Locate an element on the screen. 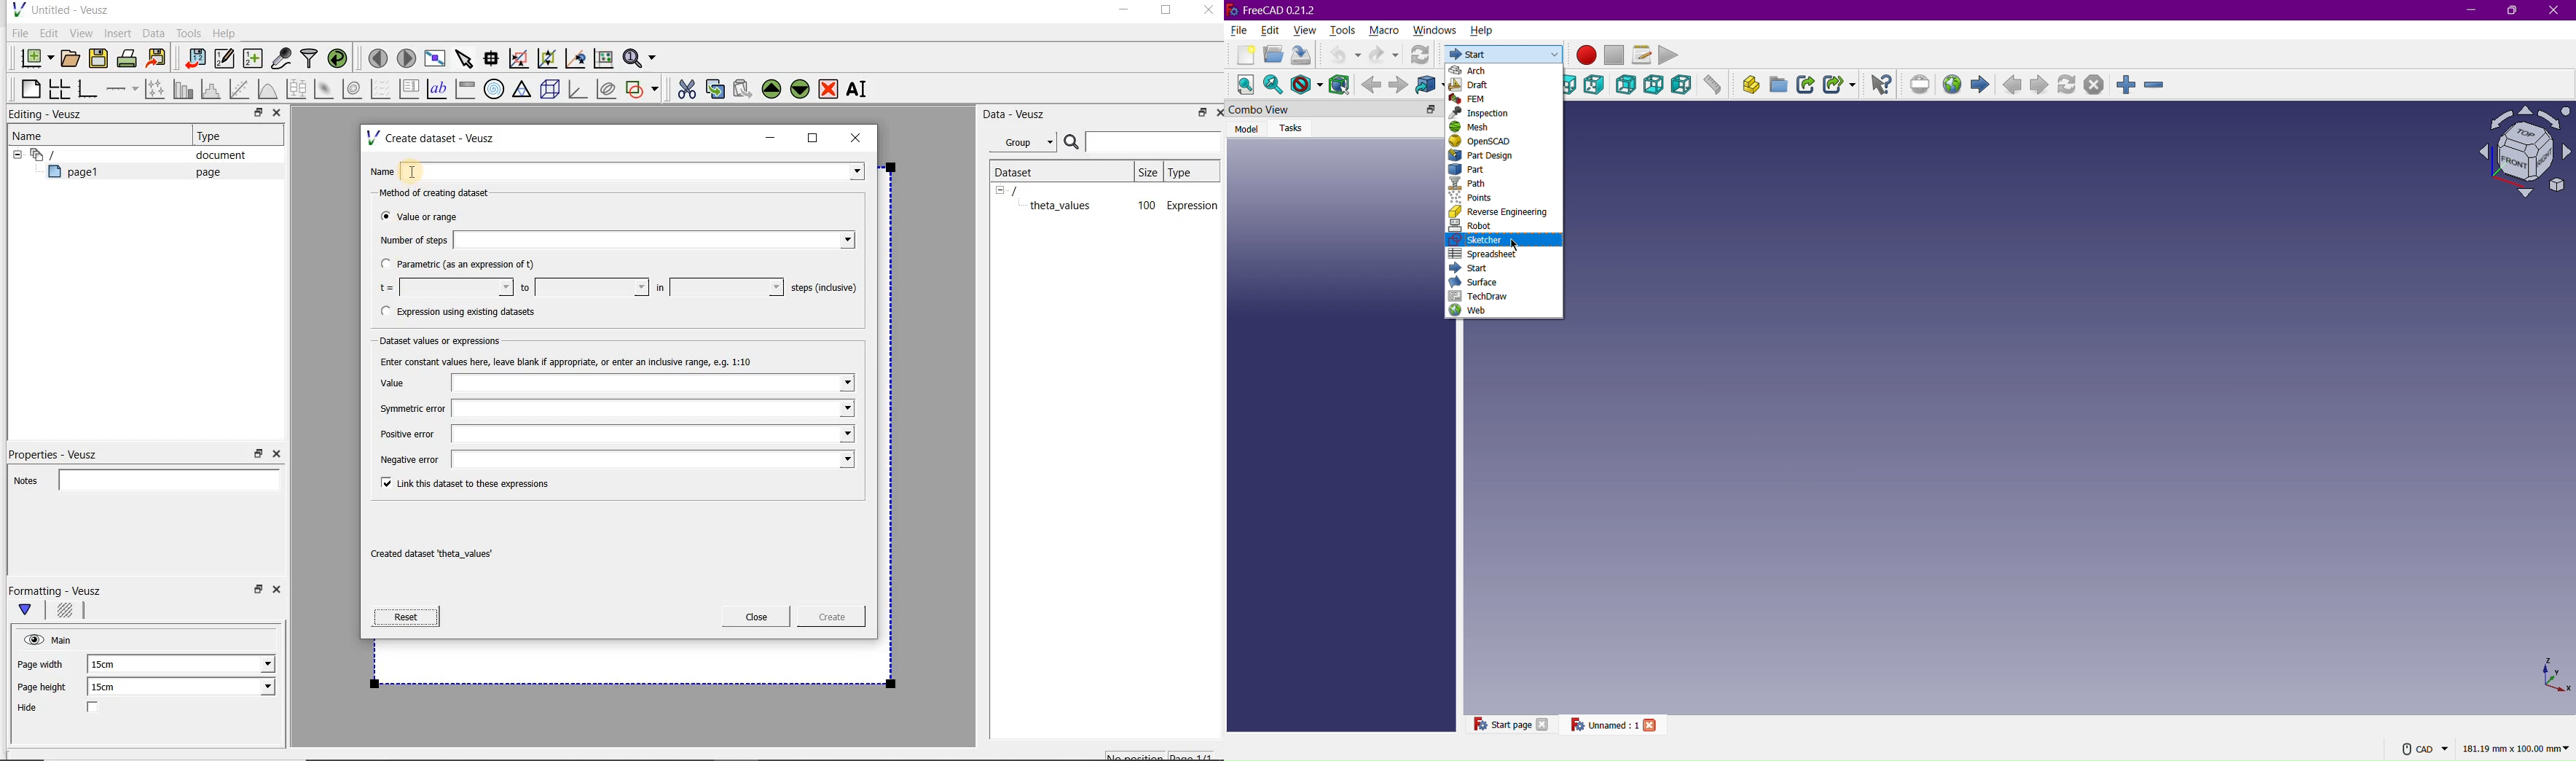 This screenshot has height=784, width=2576. Part Design is located at coordinates (1484, 156).